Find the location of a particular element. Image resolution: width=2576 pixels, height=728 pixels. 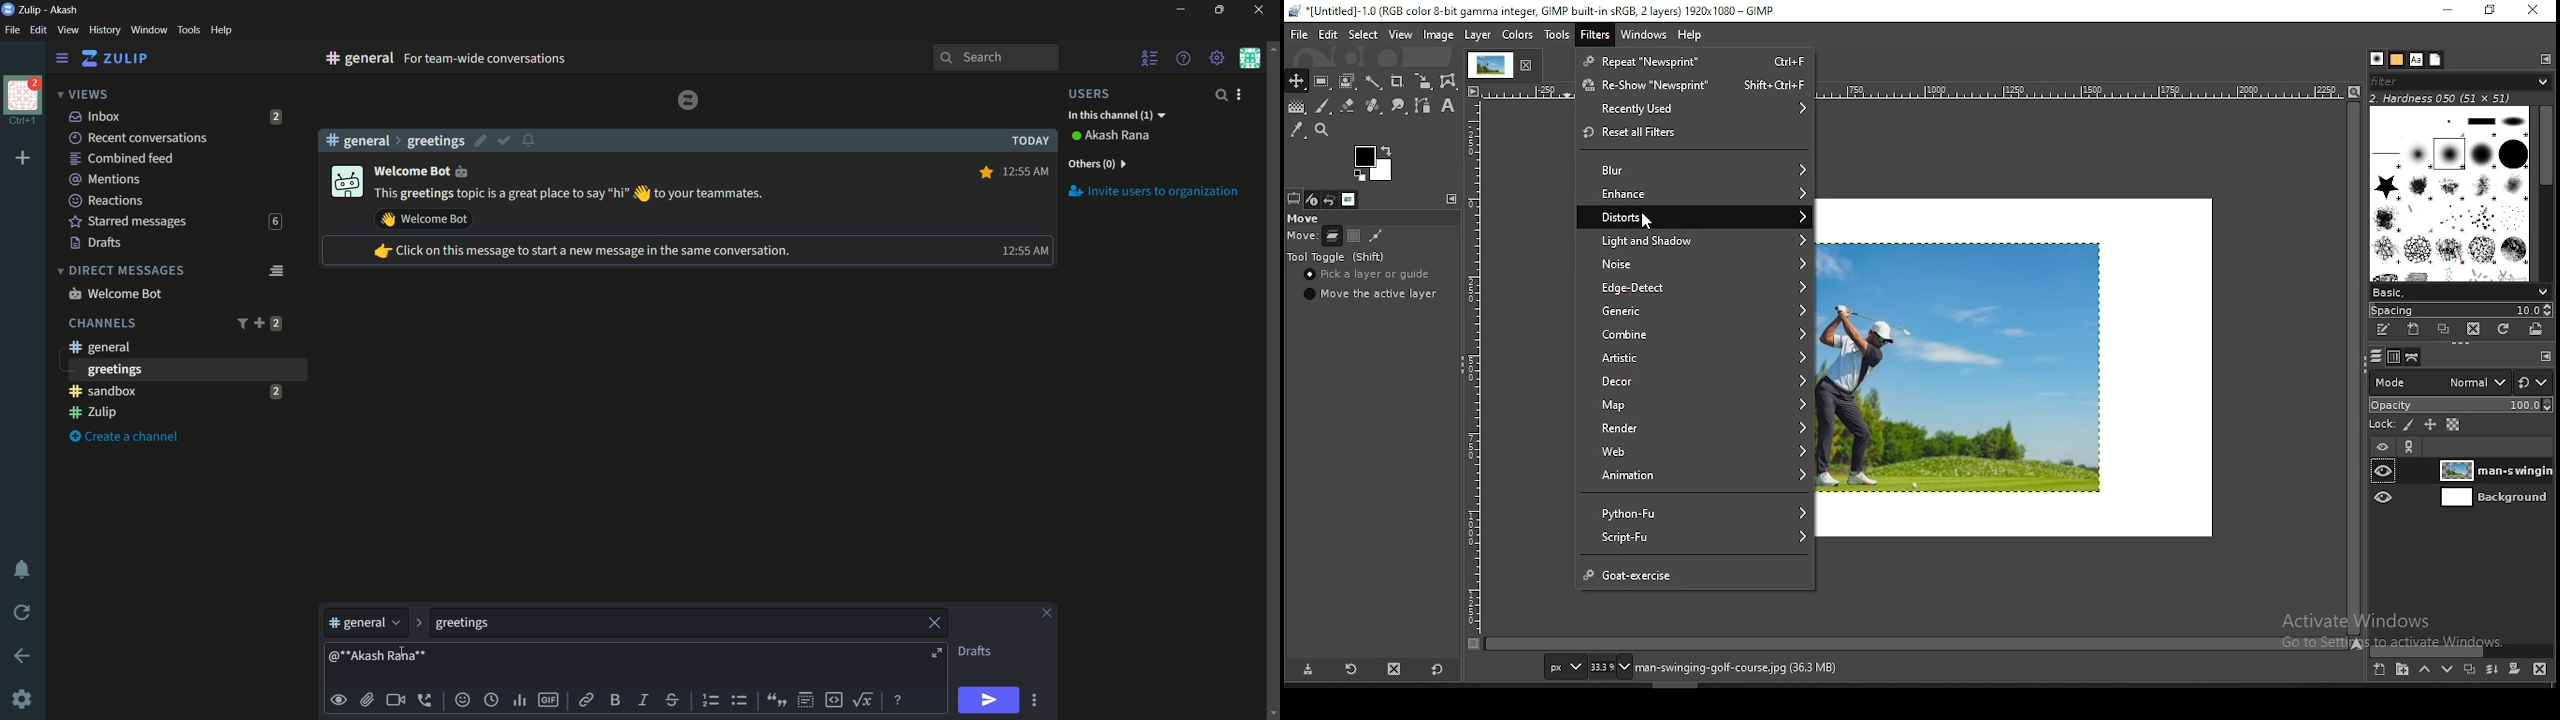

cage transform tool is located at coordinates (1450, 82).